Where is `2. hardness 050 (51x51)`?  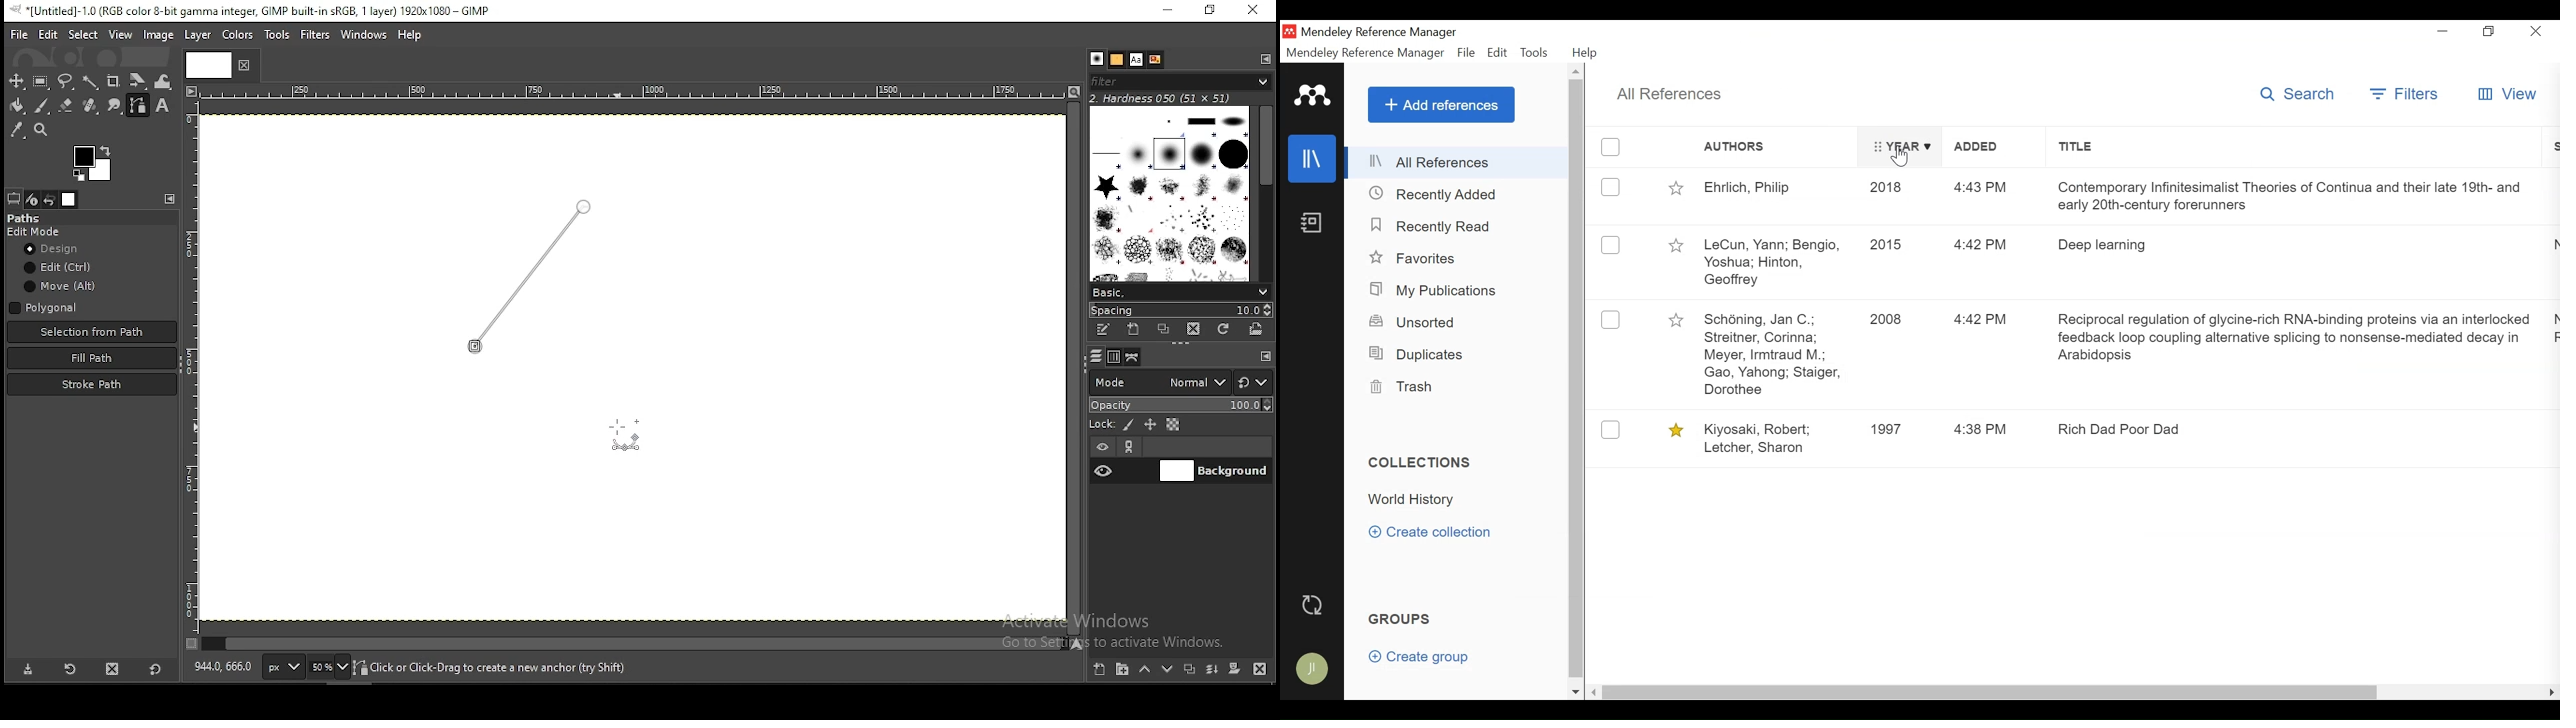 2. hardness 050 (51x51) is located at coordinates (1170, 99).